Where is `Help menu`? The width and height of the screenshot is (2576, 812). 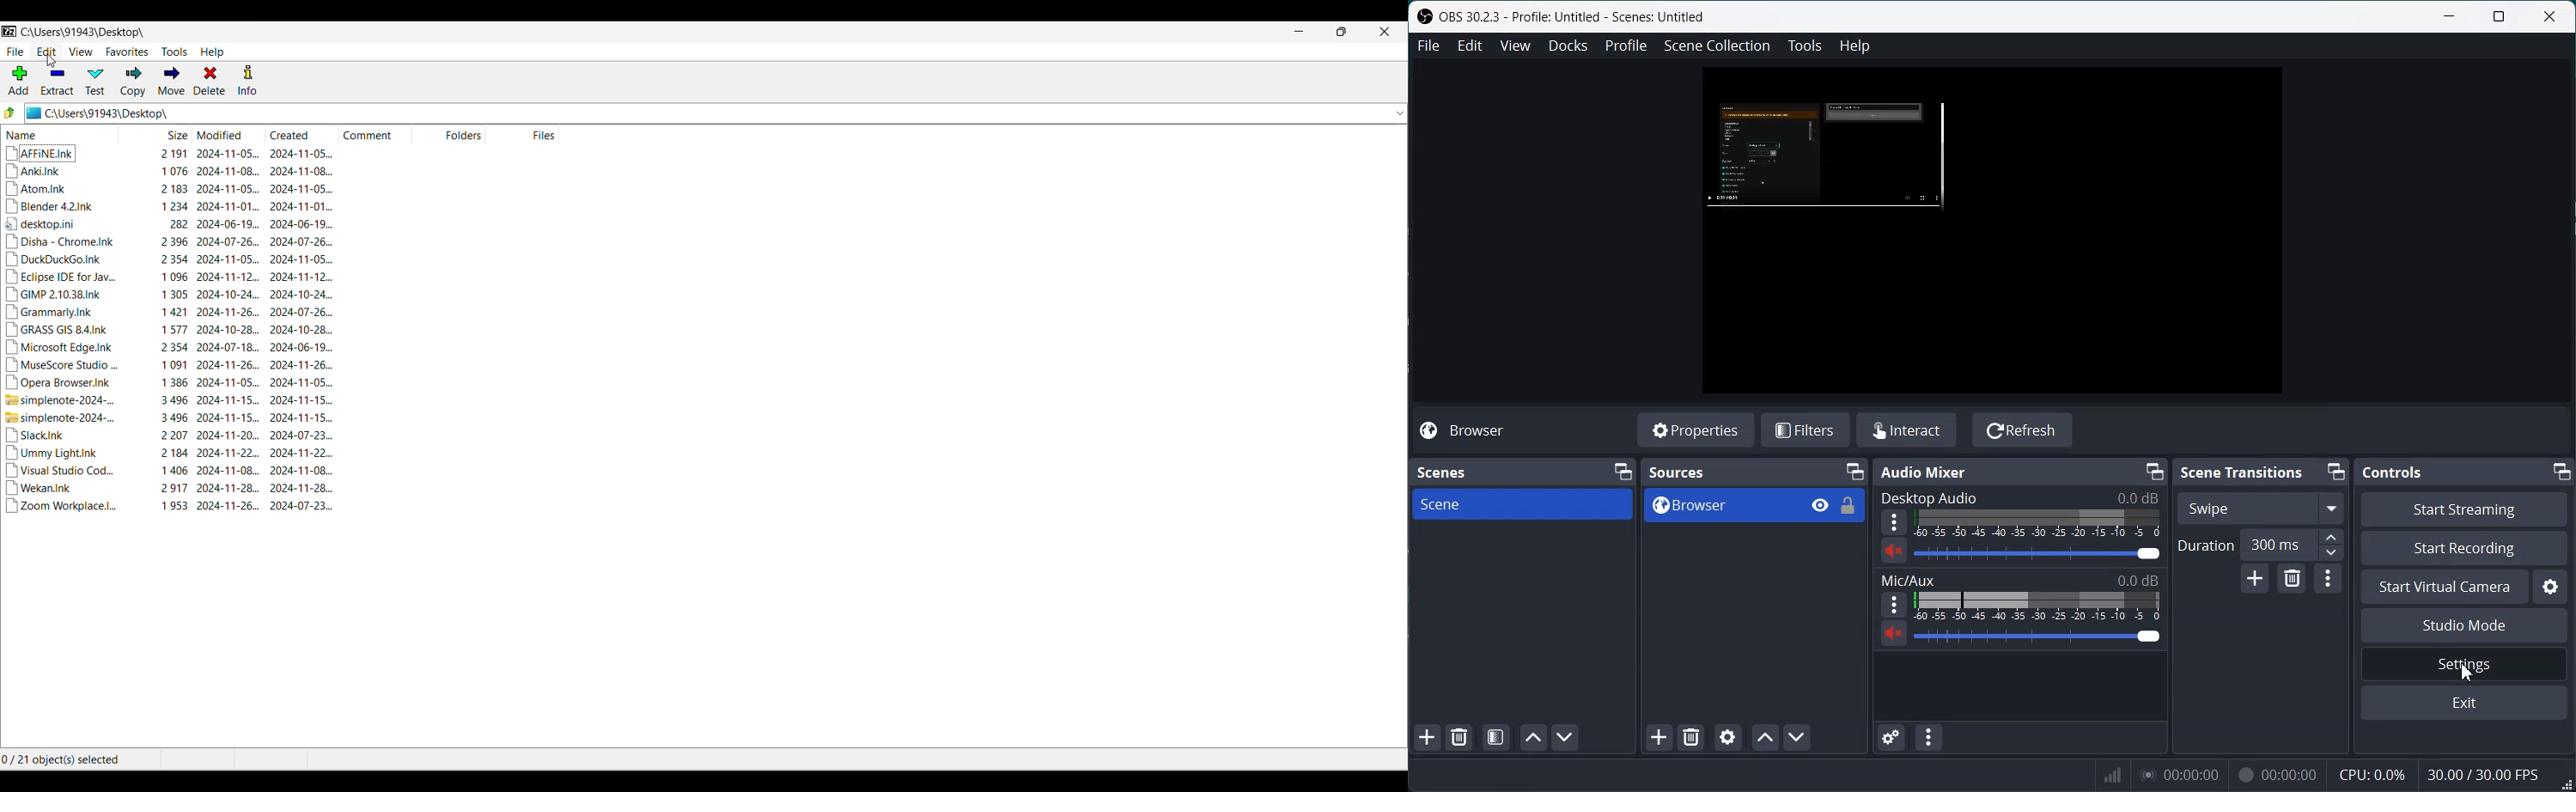
Help menu is located at coordinates (212, 53).